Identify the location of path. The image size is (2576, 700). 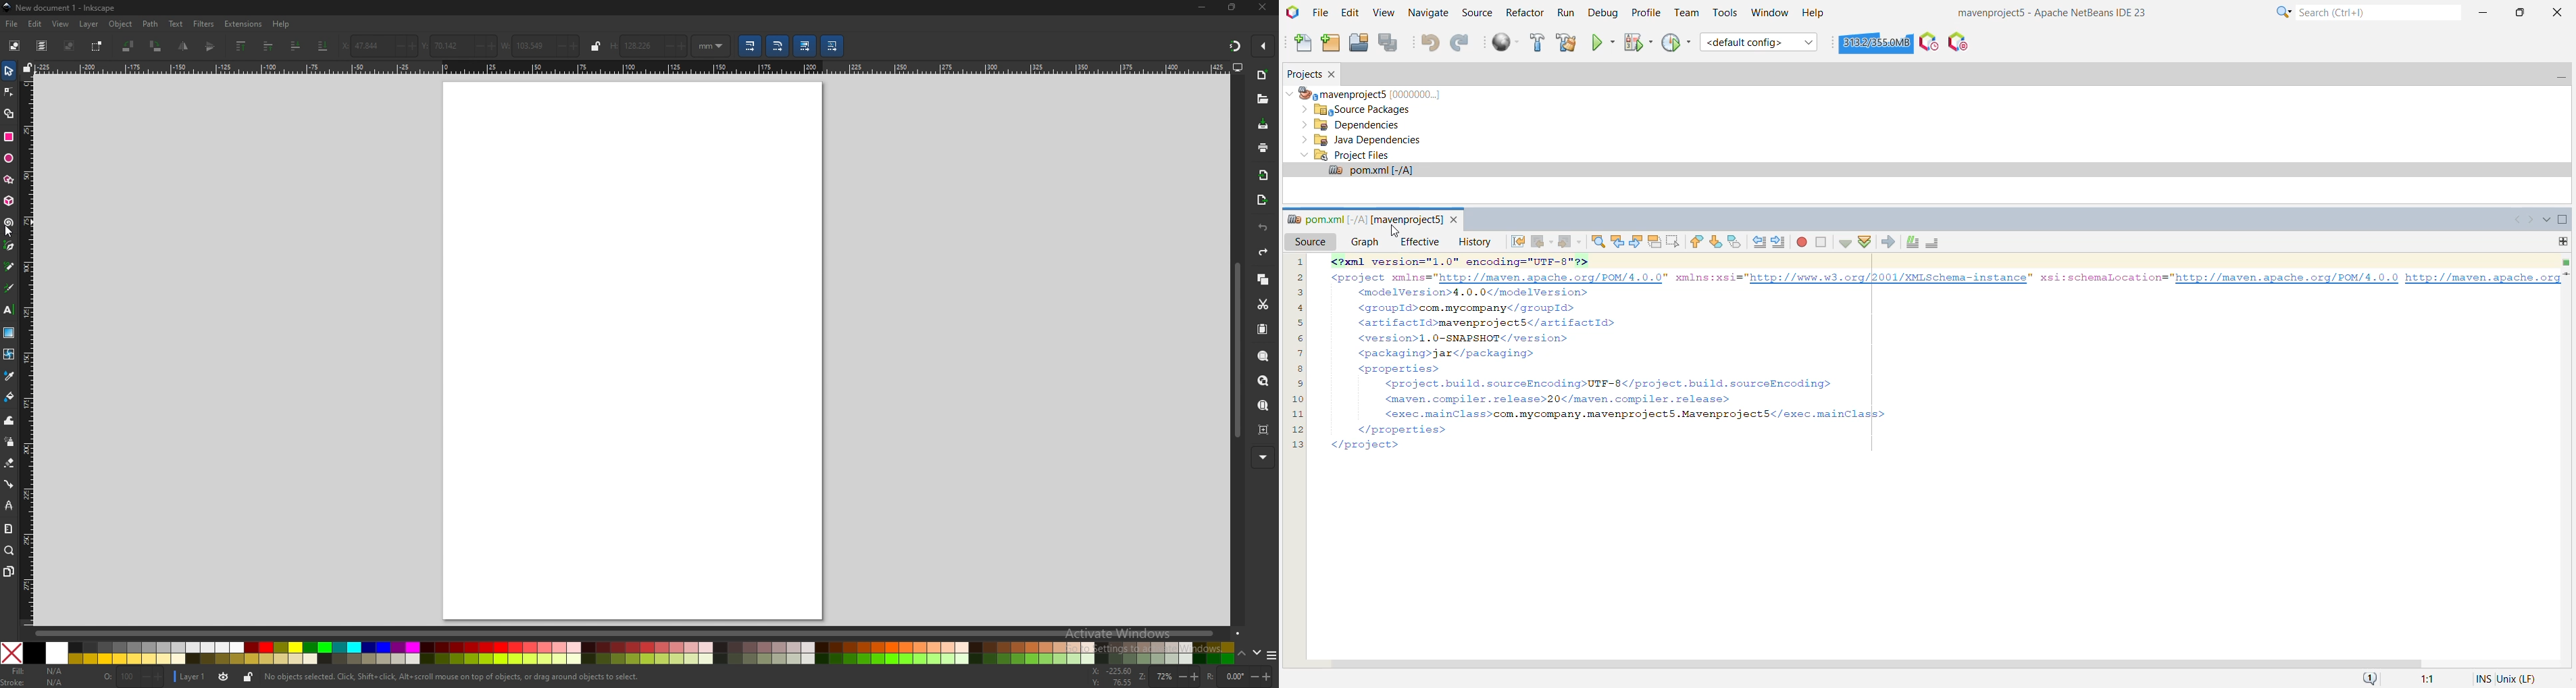
(150, 24).